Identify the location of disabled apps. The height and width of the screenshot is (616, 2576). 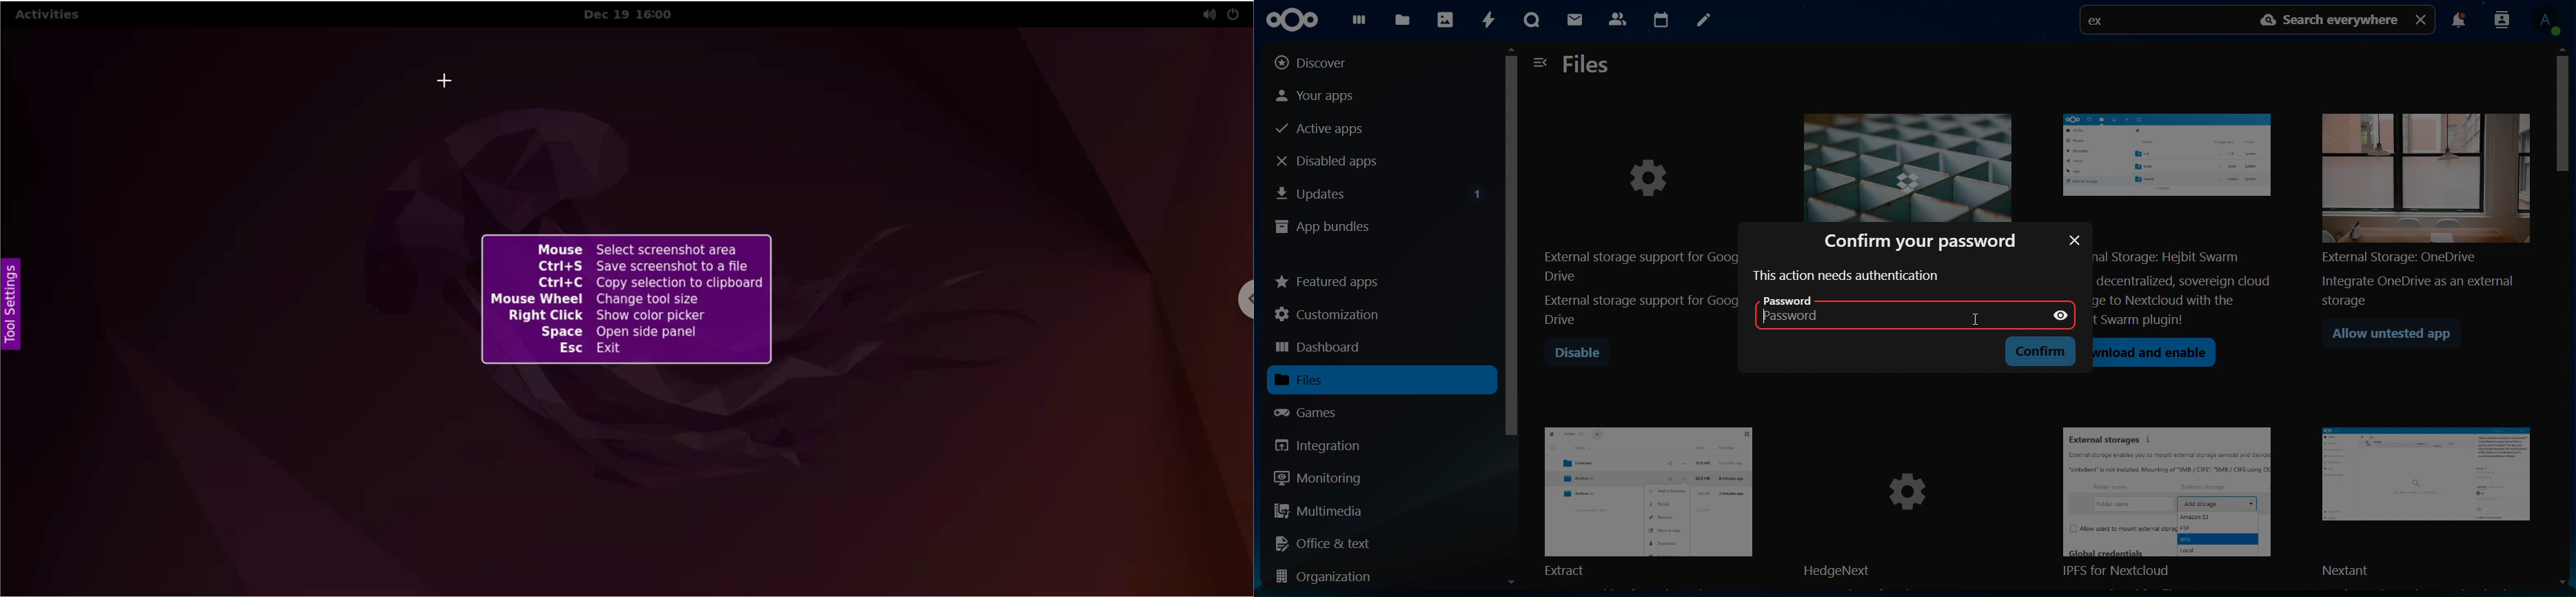
(1339, 161).